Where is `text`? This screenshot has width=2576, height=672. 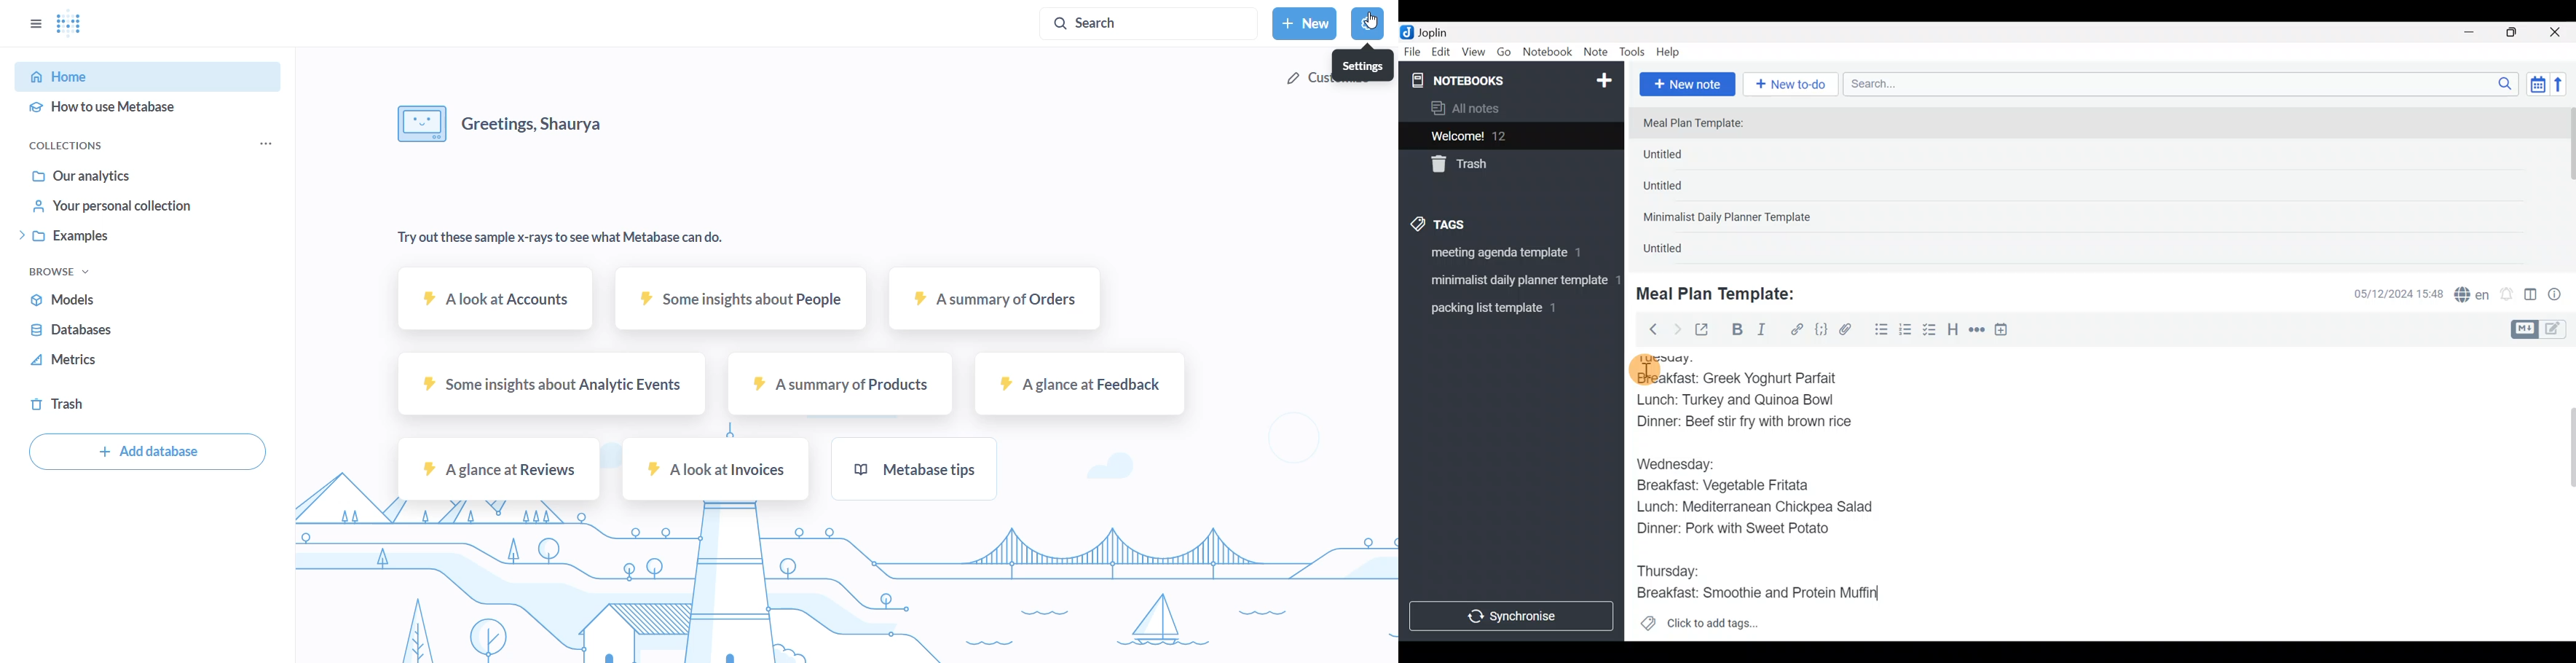
text is located at coordinates (553, 240).